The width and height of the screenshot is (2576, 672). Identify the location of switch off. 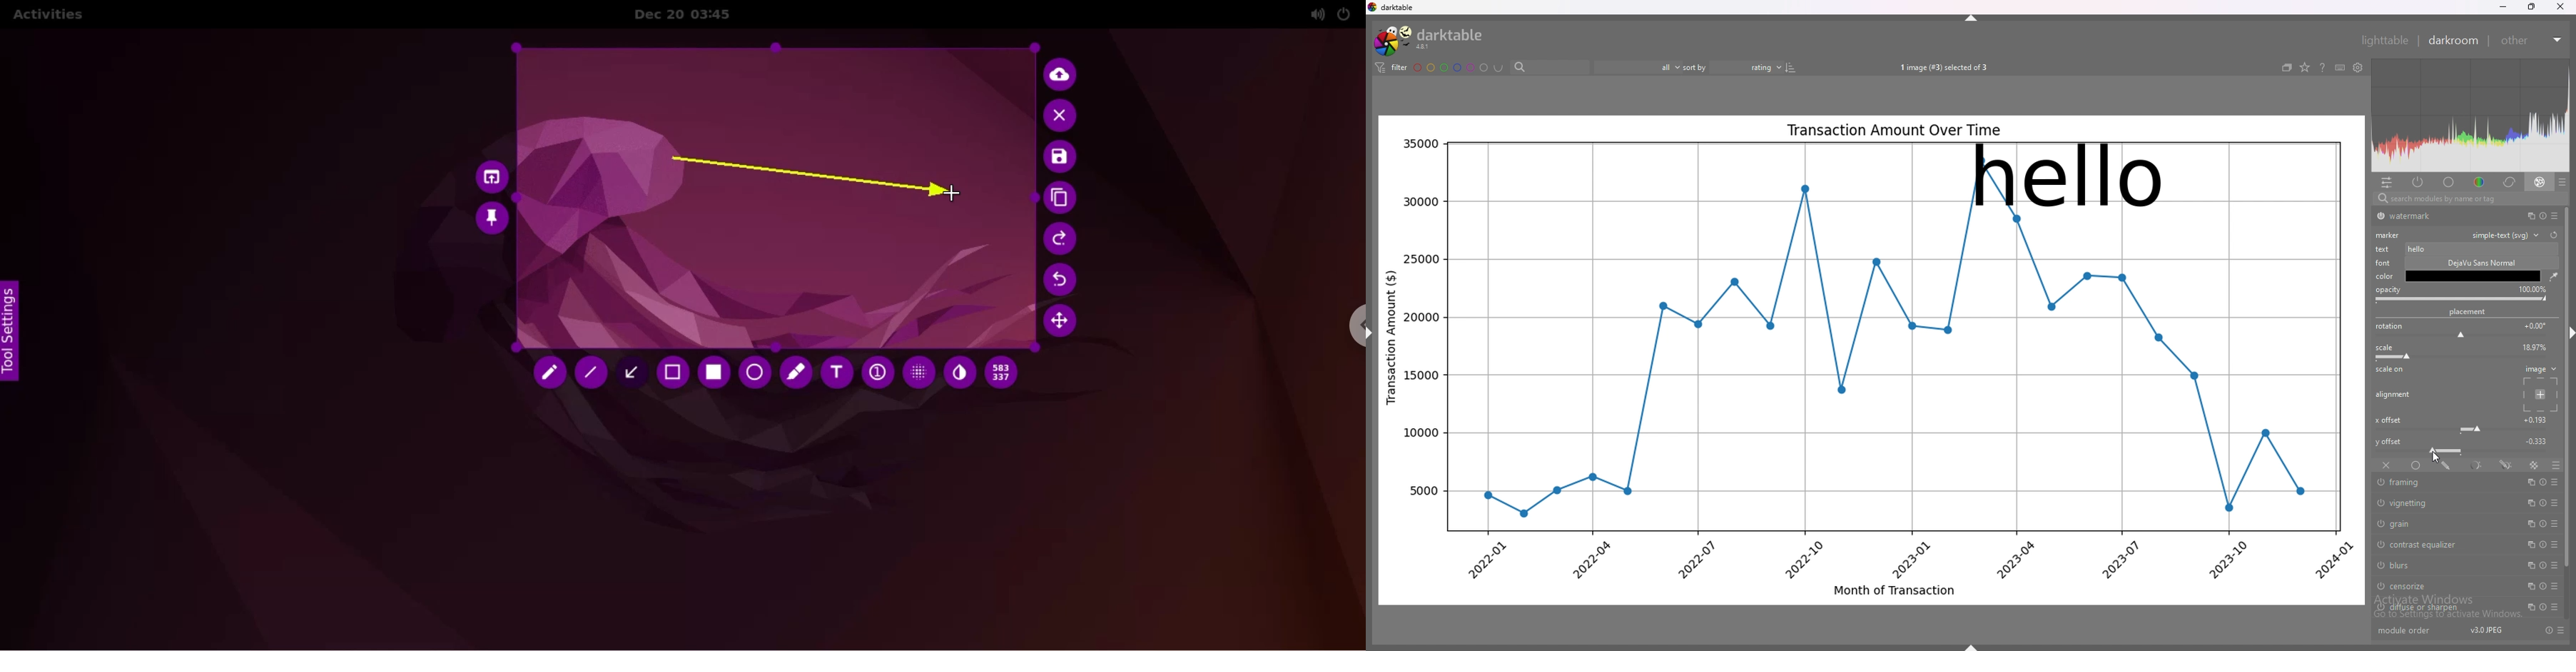
(2380, 216).